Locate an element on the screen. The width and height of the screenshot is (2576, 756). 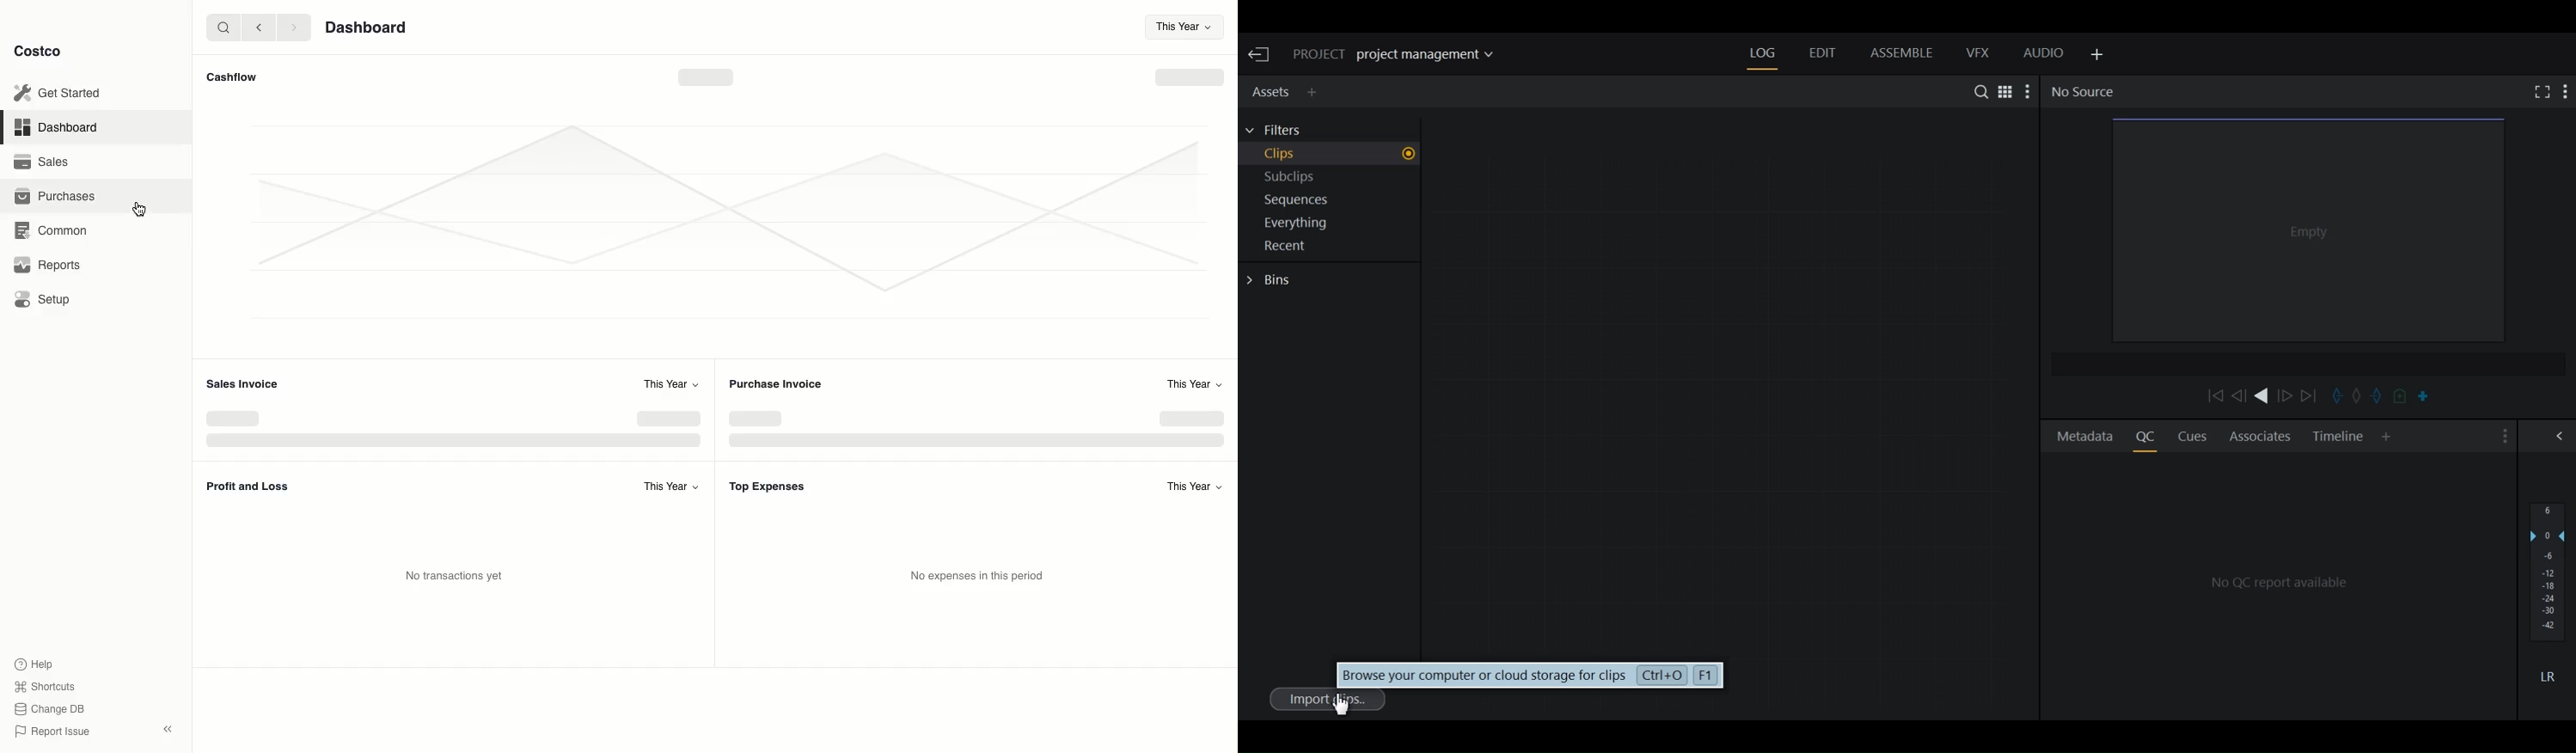
This Year is located at coordinates (1194, 487).